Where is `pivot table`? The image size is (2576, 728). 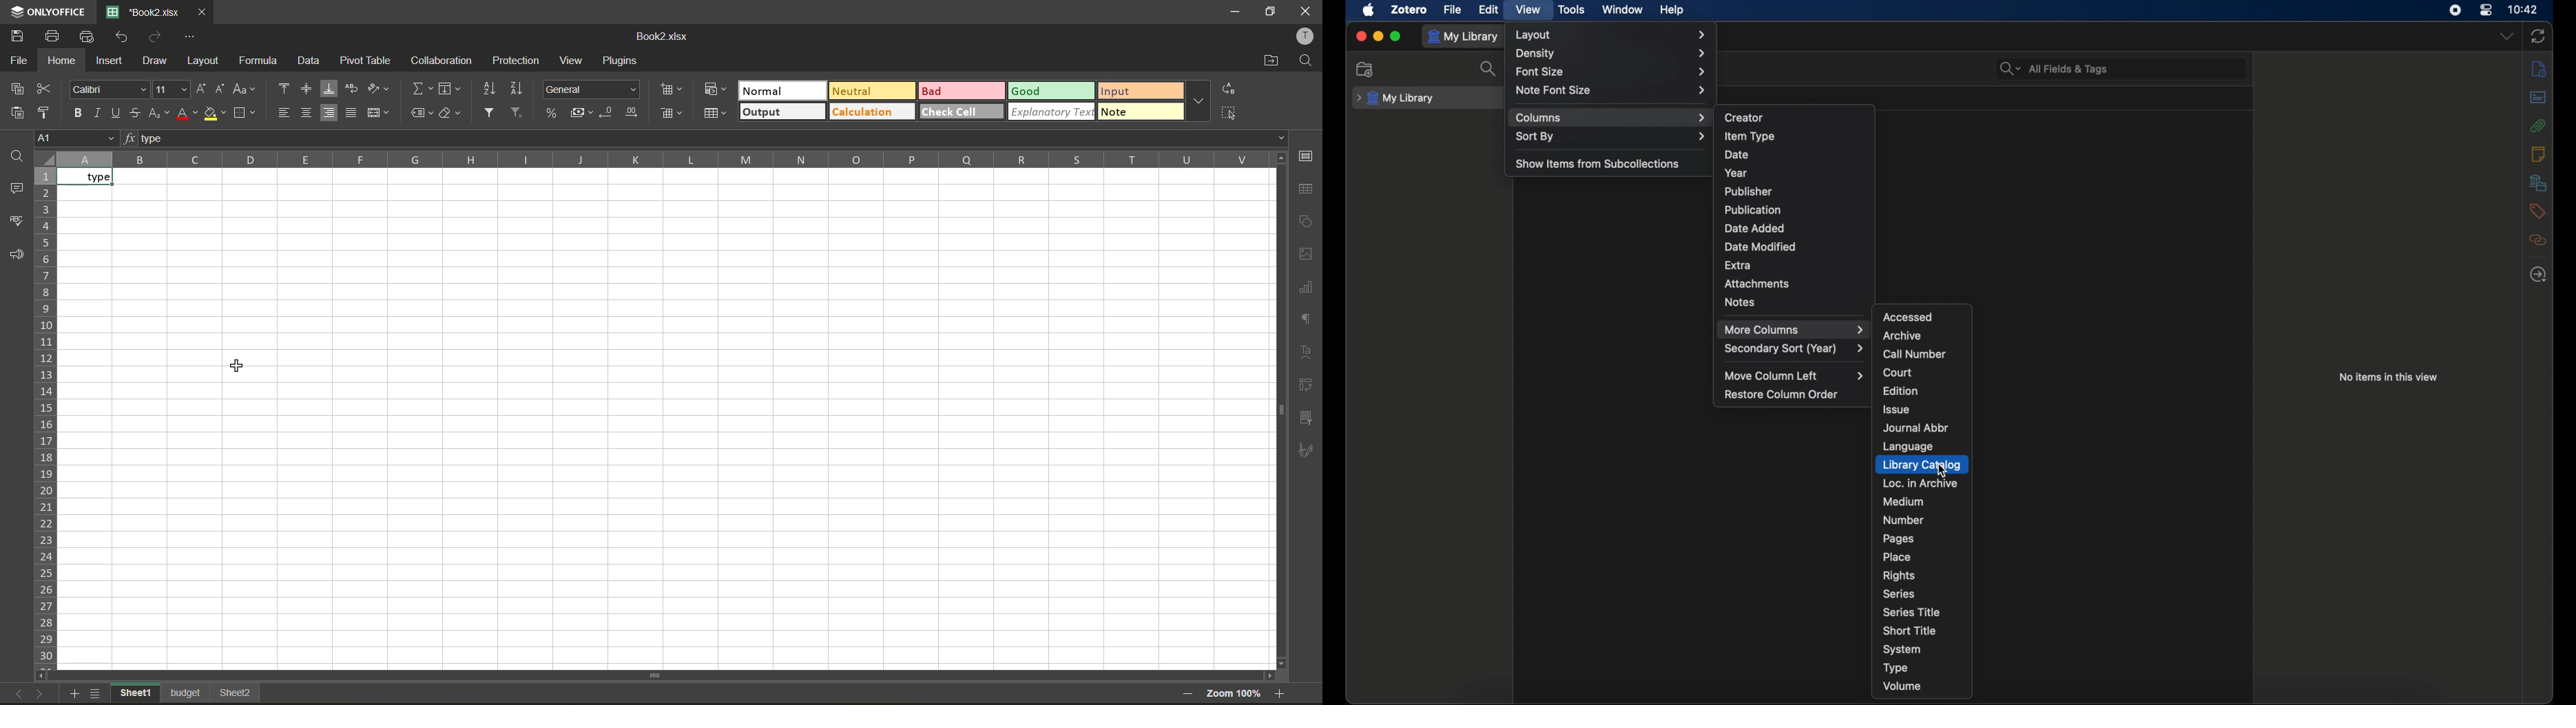
pivot table is located at coordinates (1307, 386).